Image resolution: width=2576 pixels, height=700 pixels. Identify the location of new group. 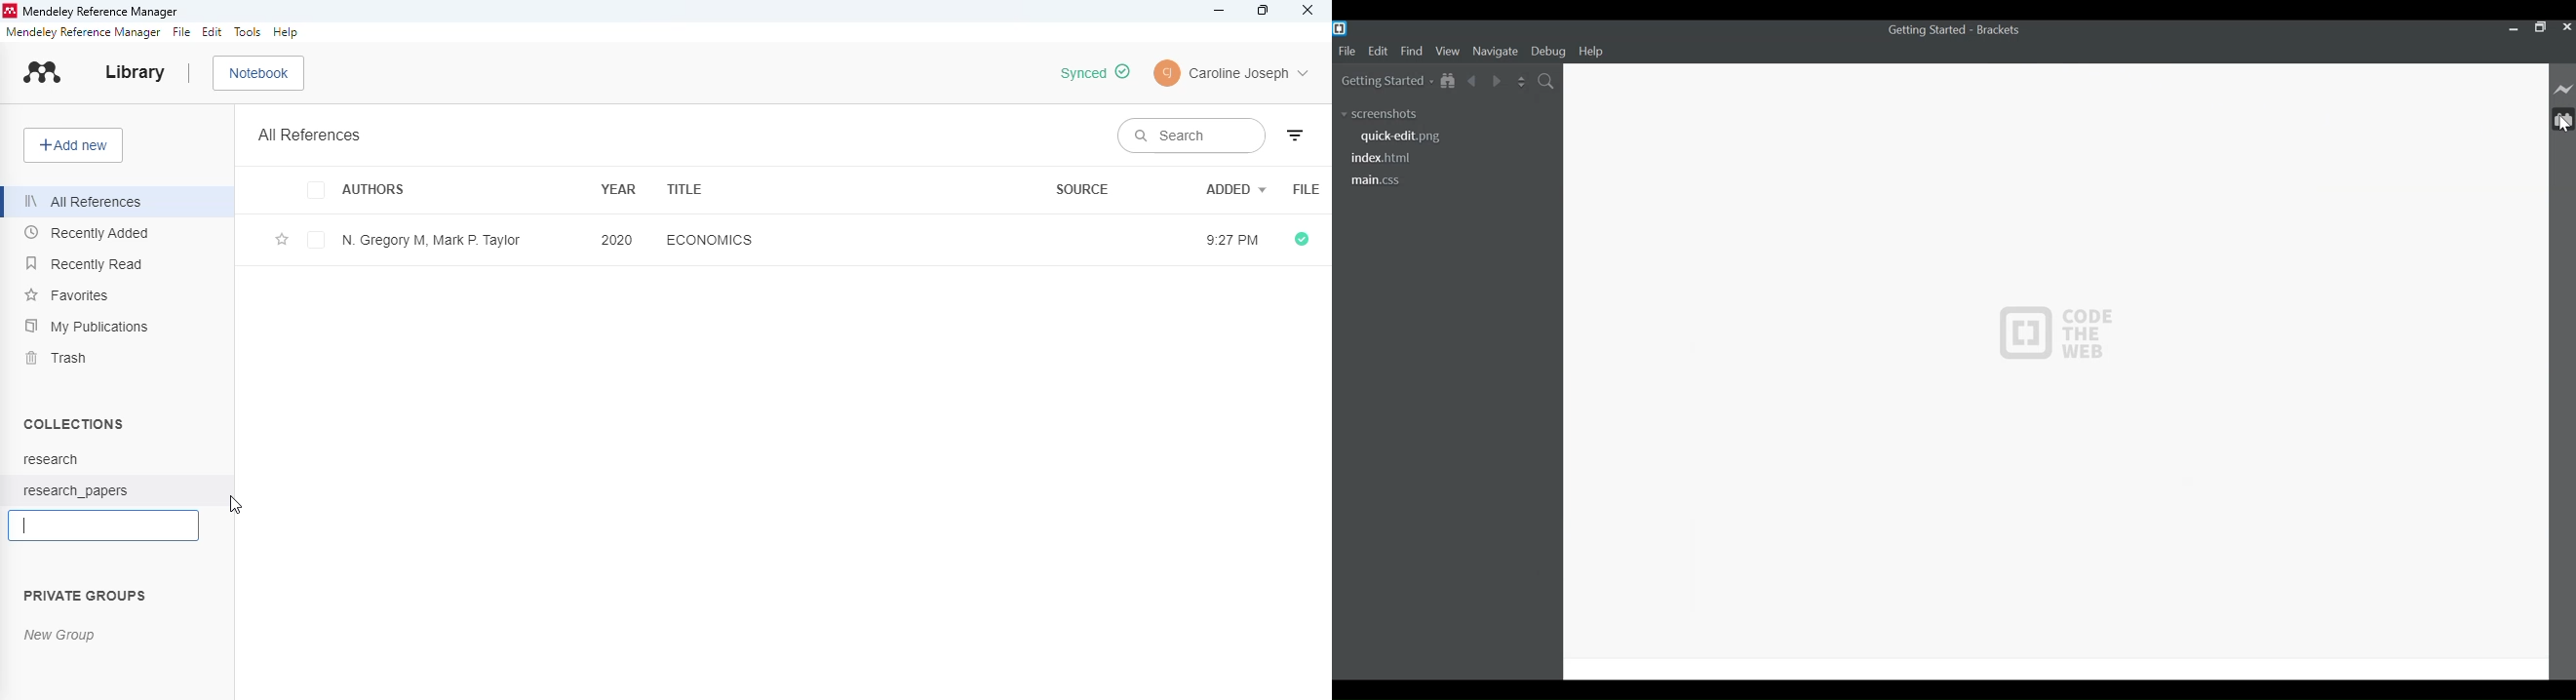
(59, 635).